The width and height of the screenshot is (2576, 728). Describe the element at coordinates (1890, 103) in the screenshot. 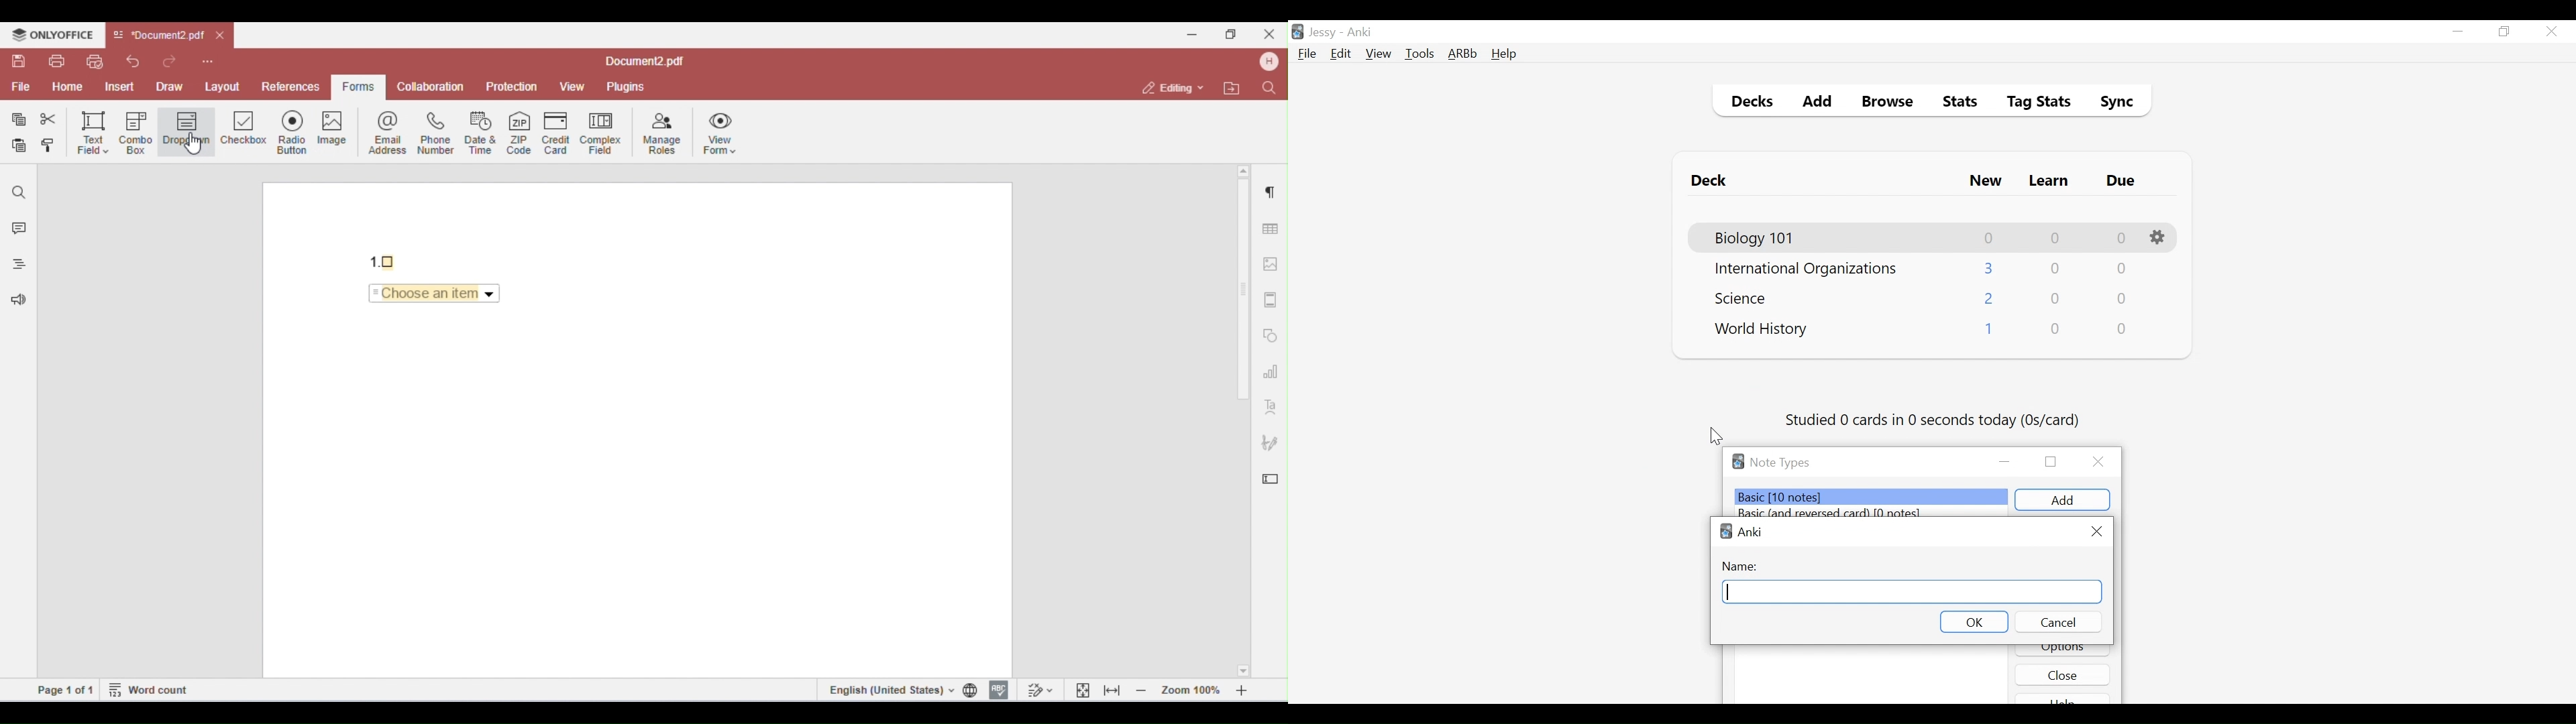

I see `Browse` at that location.